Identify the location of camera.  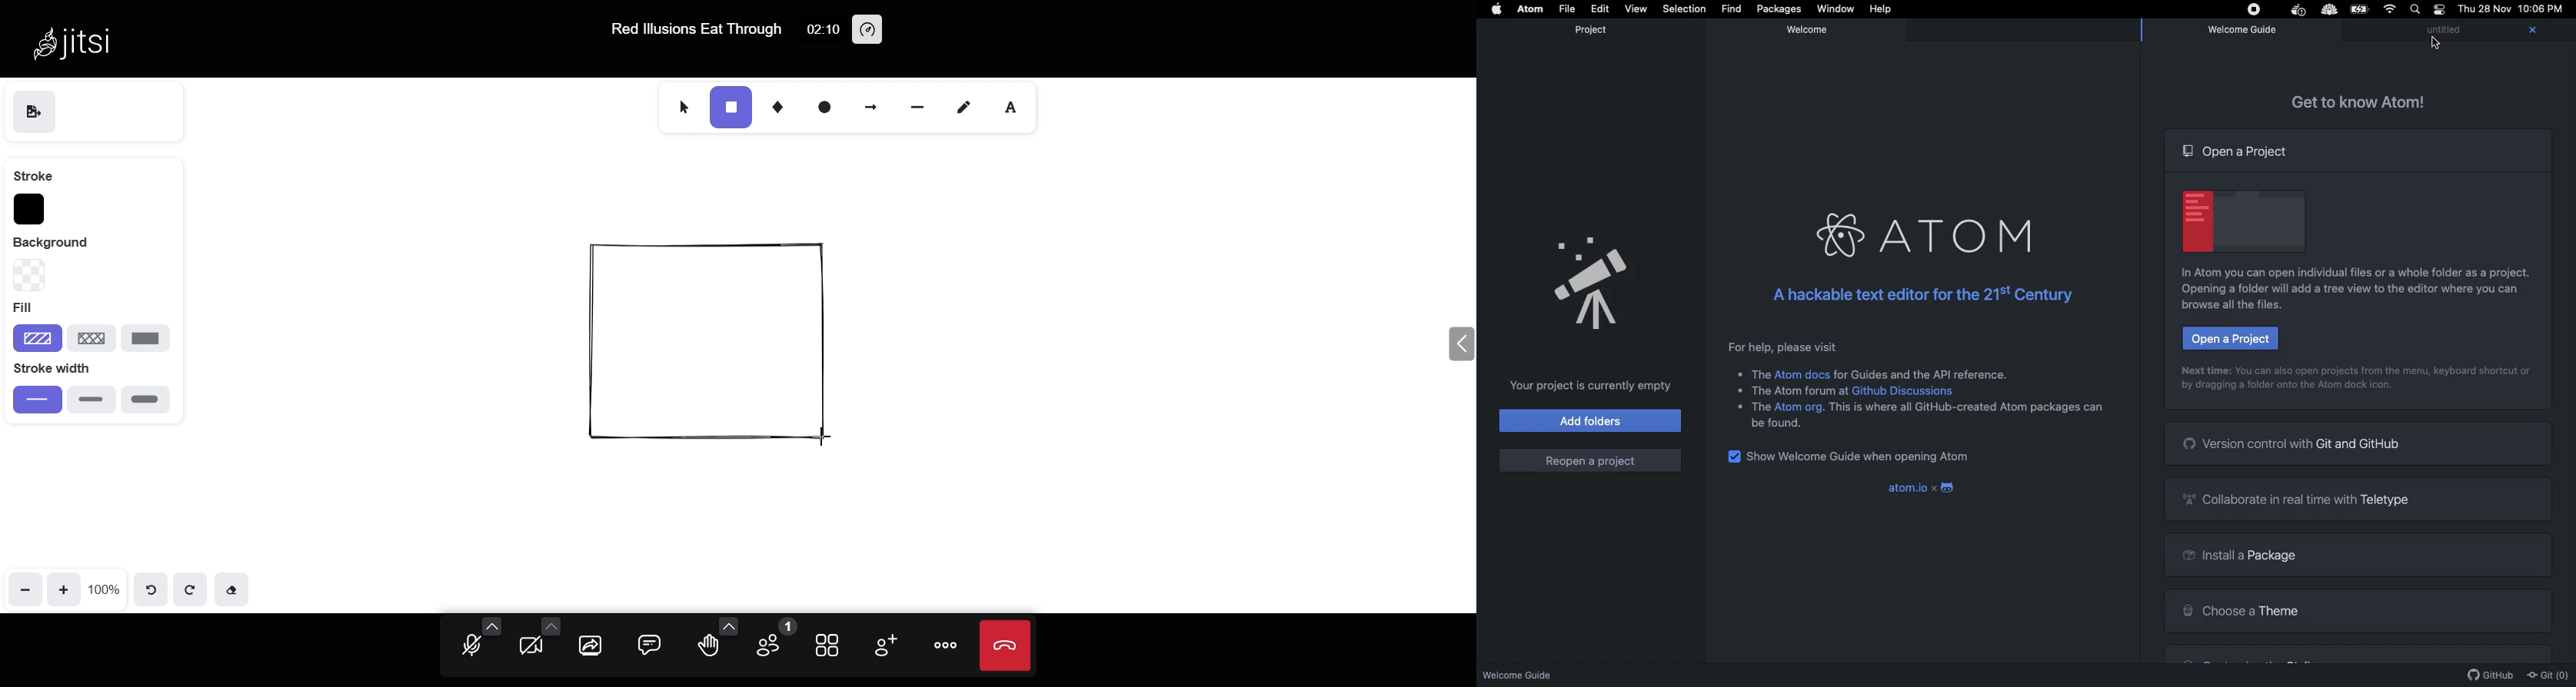
(532, 649).